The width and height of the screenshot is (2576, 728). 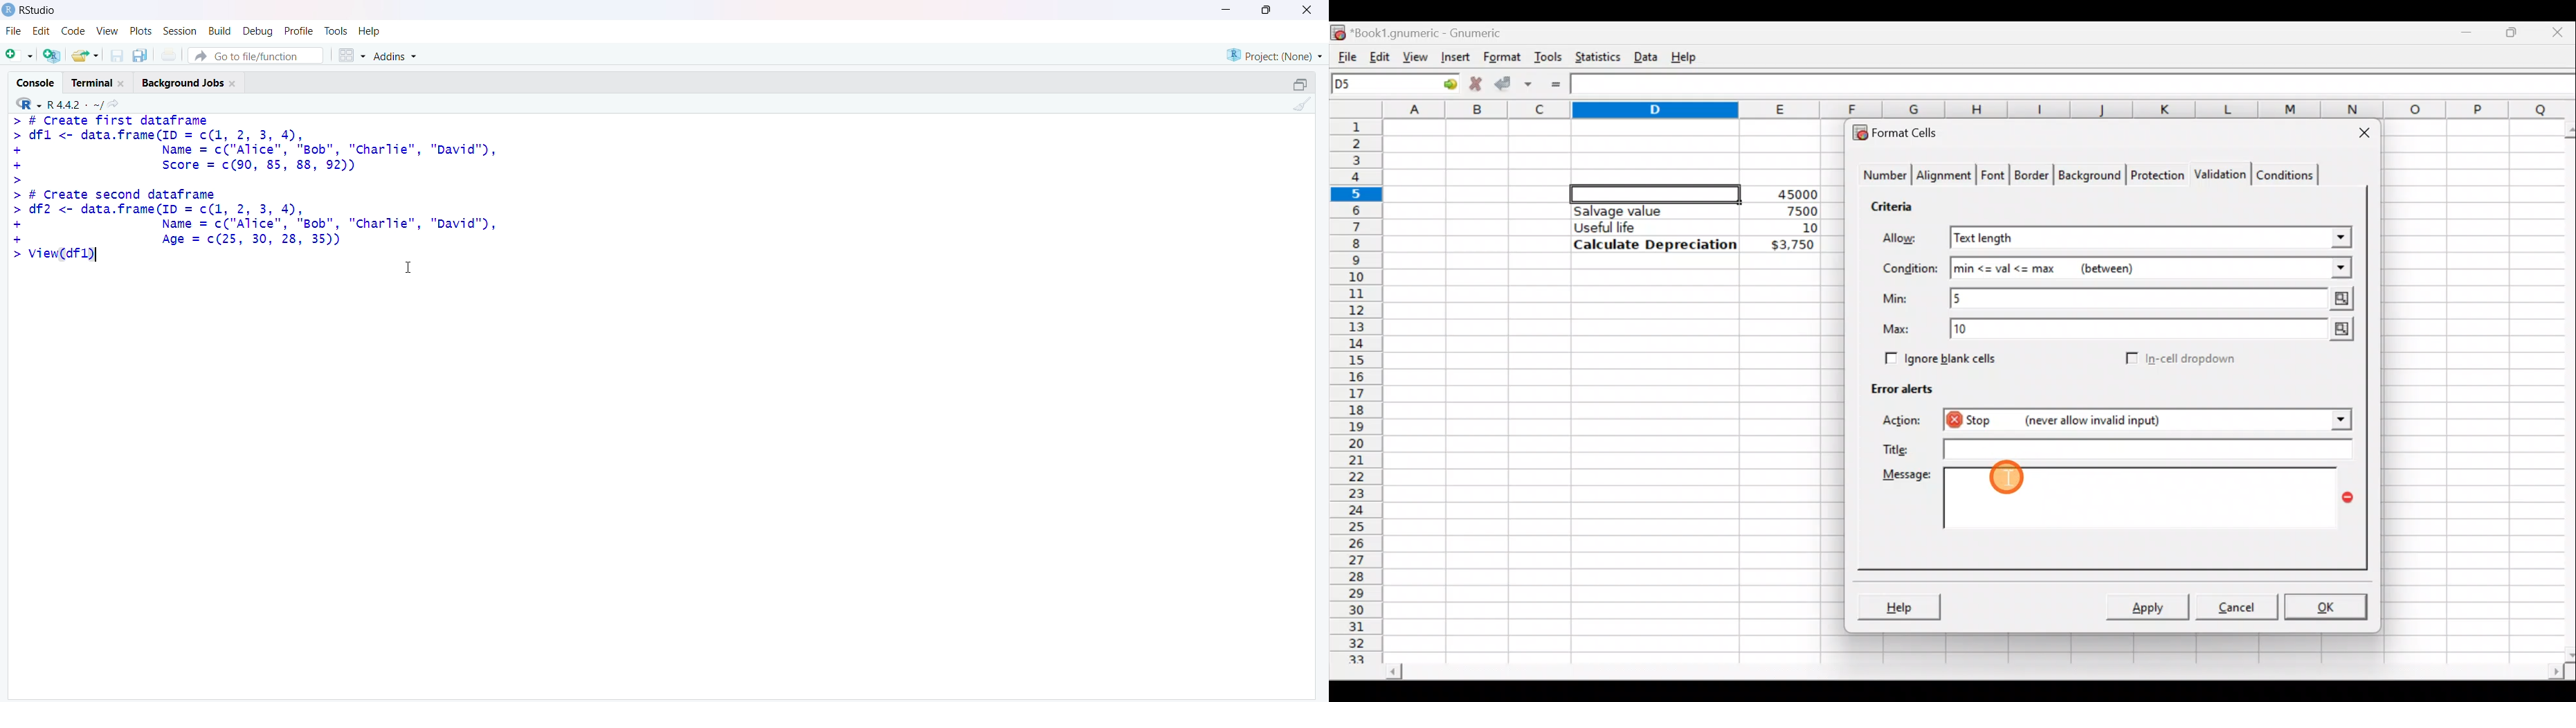 I want to click on open in separate window, so click(x=1301, y=84).